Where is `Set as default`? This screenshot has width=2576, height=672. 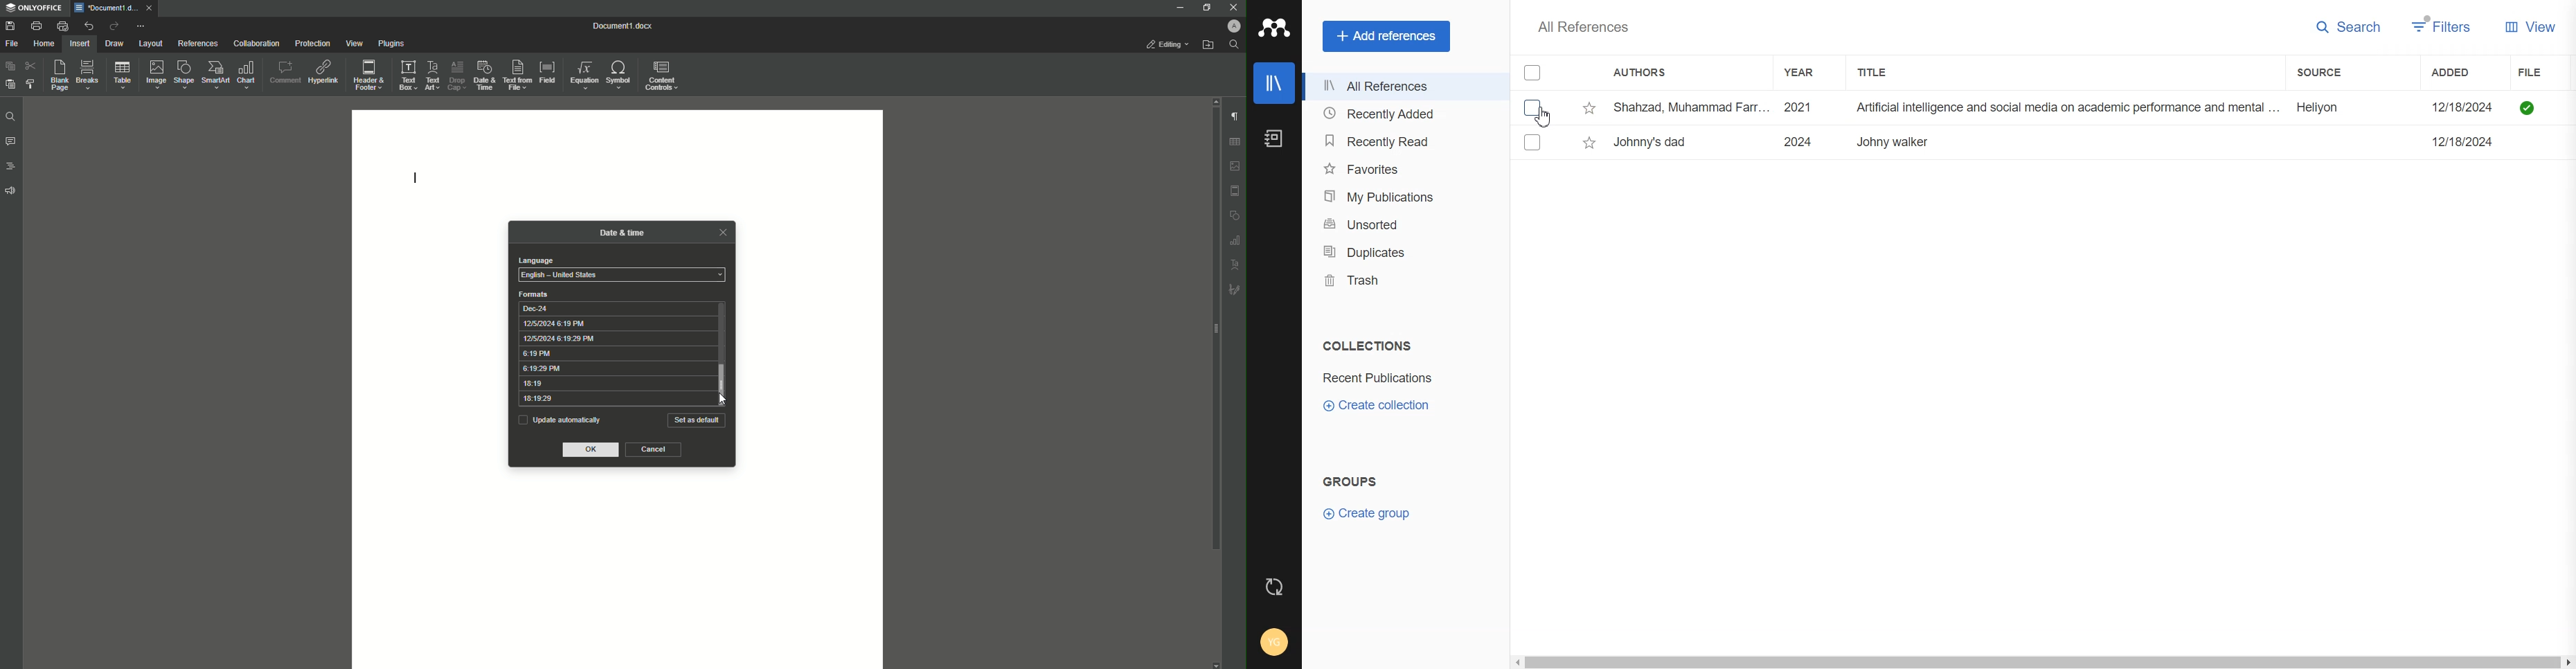 Set as default is located at coordinates (697, 420).